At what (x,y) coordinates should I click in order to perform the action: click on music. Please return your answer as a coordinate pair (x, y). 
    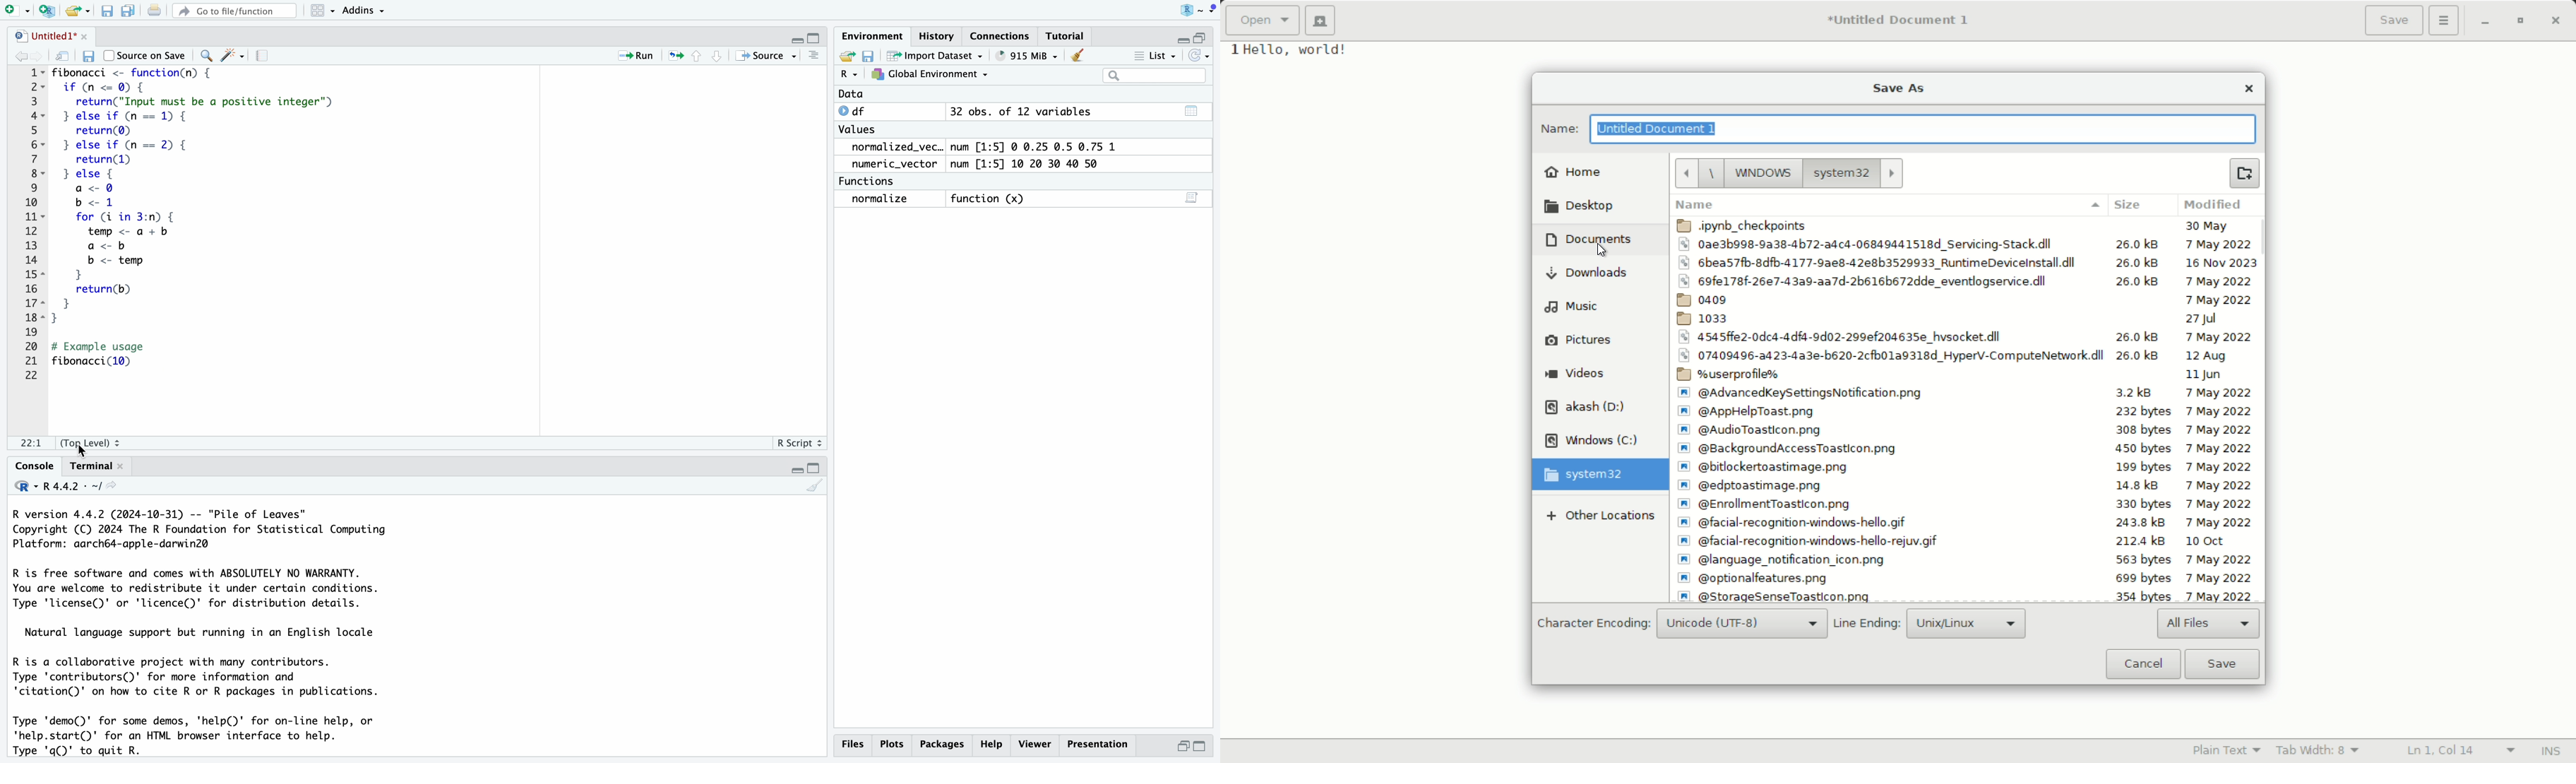
    Looking at the image, I should click on (1570, 307).